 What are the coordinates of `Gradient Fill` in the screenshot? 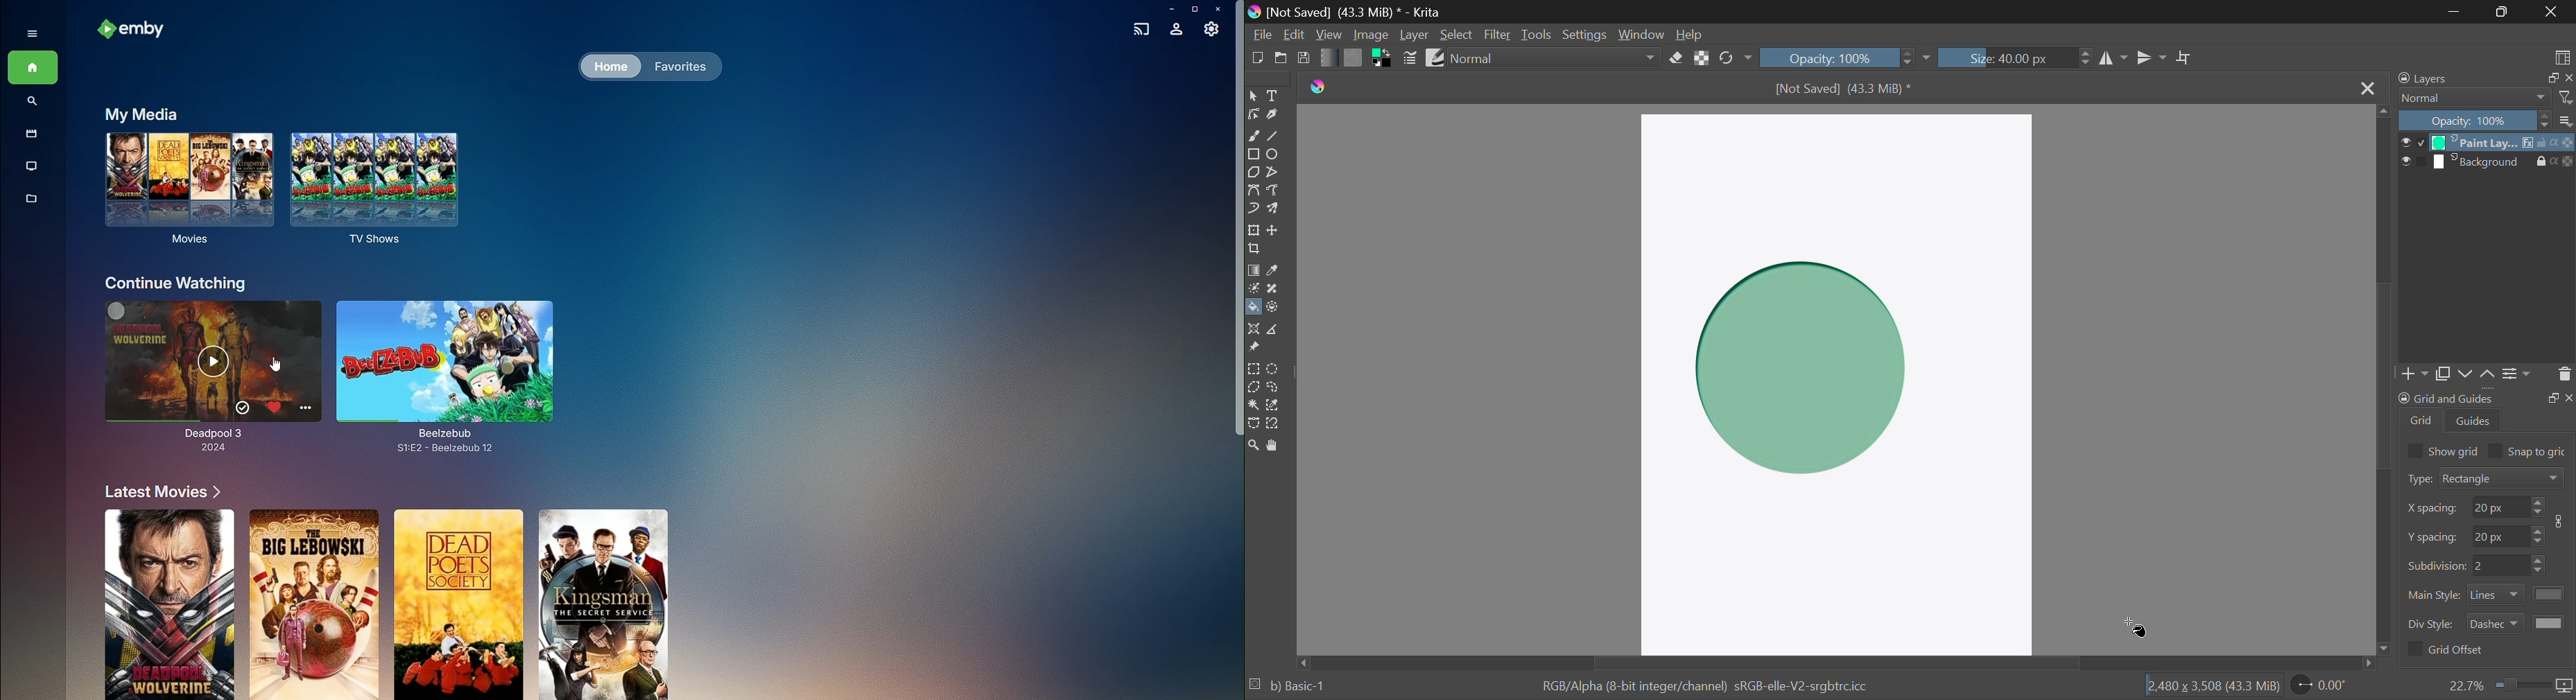 It's located at (1254, 270).